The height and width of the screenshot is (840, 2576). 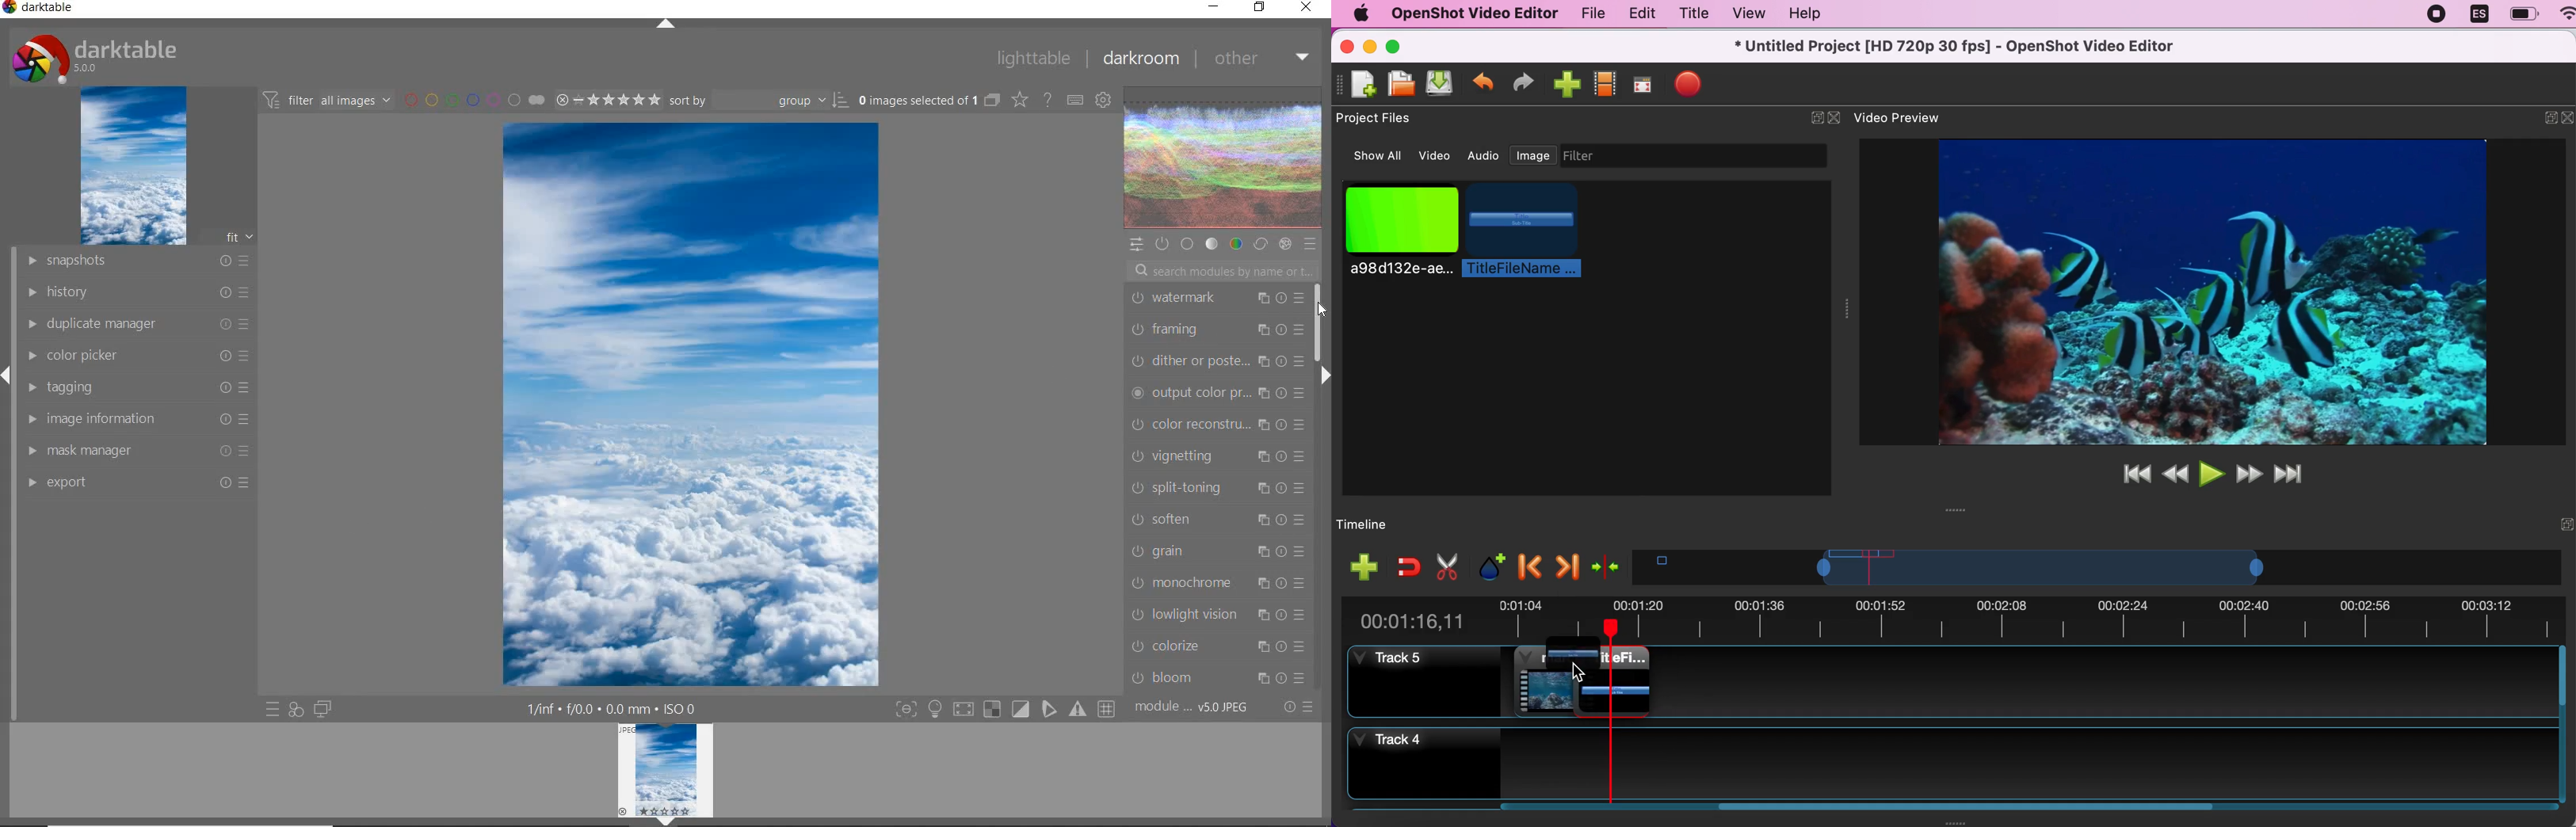 What do you see at coordinates (1217, 489) in the screenshot?
I see `SPLIT TONING` at bounding box center [1217, 489].